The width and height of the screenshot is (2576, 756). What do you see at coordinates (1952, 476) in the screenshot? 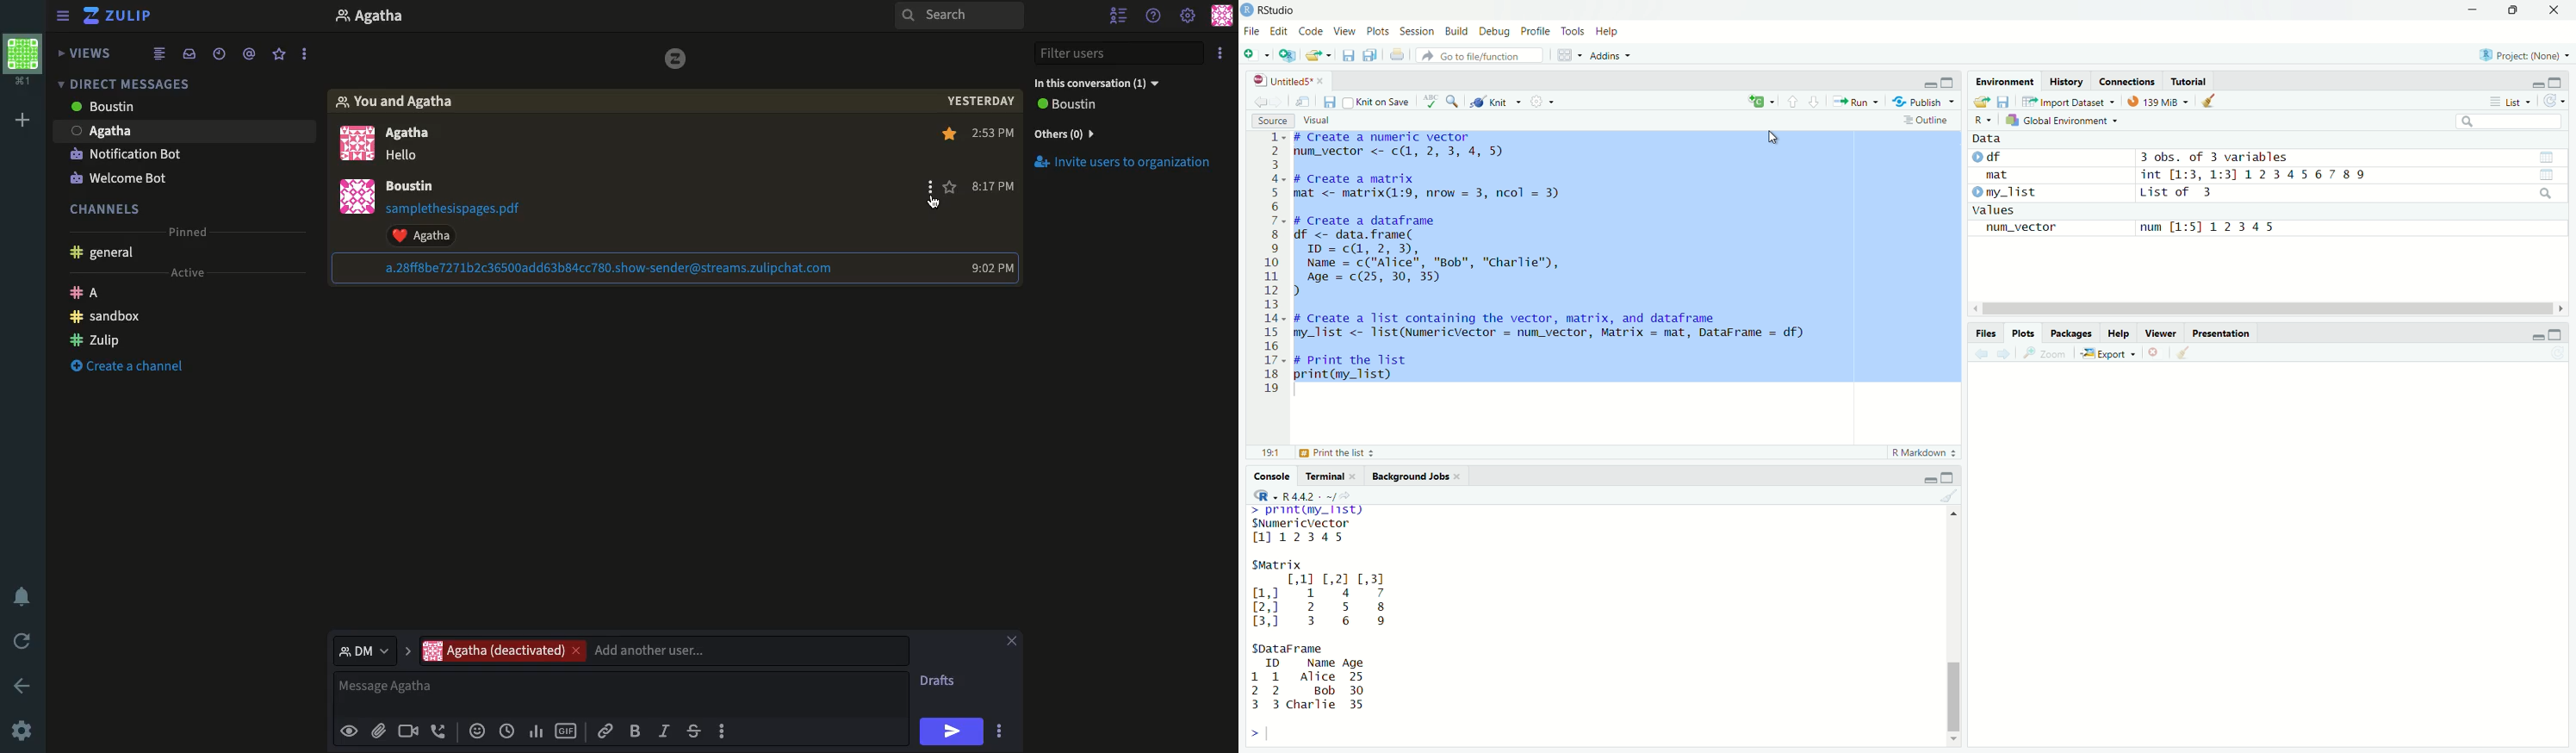
I see `maximise` at bounding box center [1952, 476].